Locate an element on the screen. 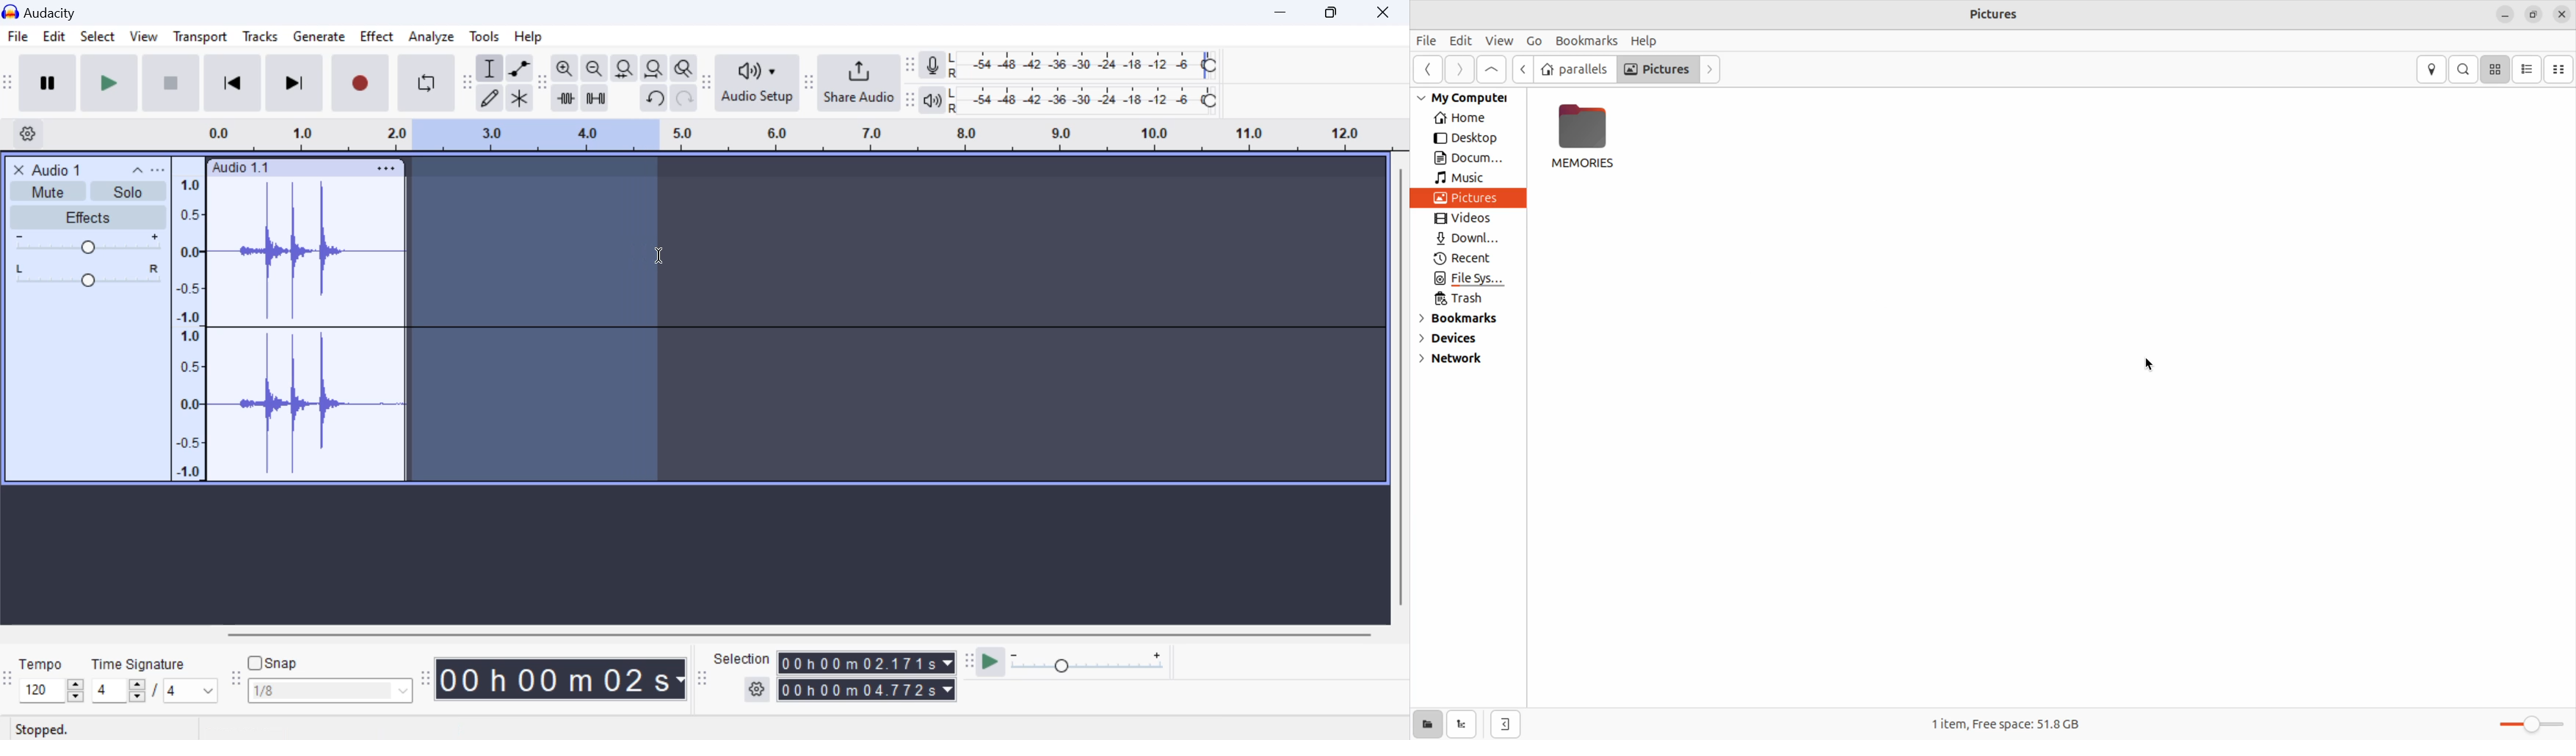 The width and height of the screenshot is (2576, 756). File is located at coordinates (17, 37).